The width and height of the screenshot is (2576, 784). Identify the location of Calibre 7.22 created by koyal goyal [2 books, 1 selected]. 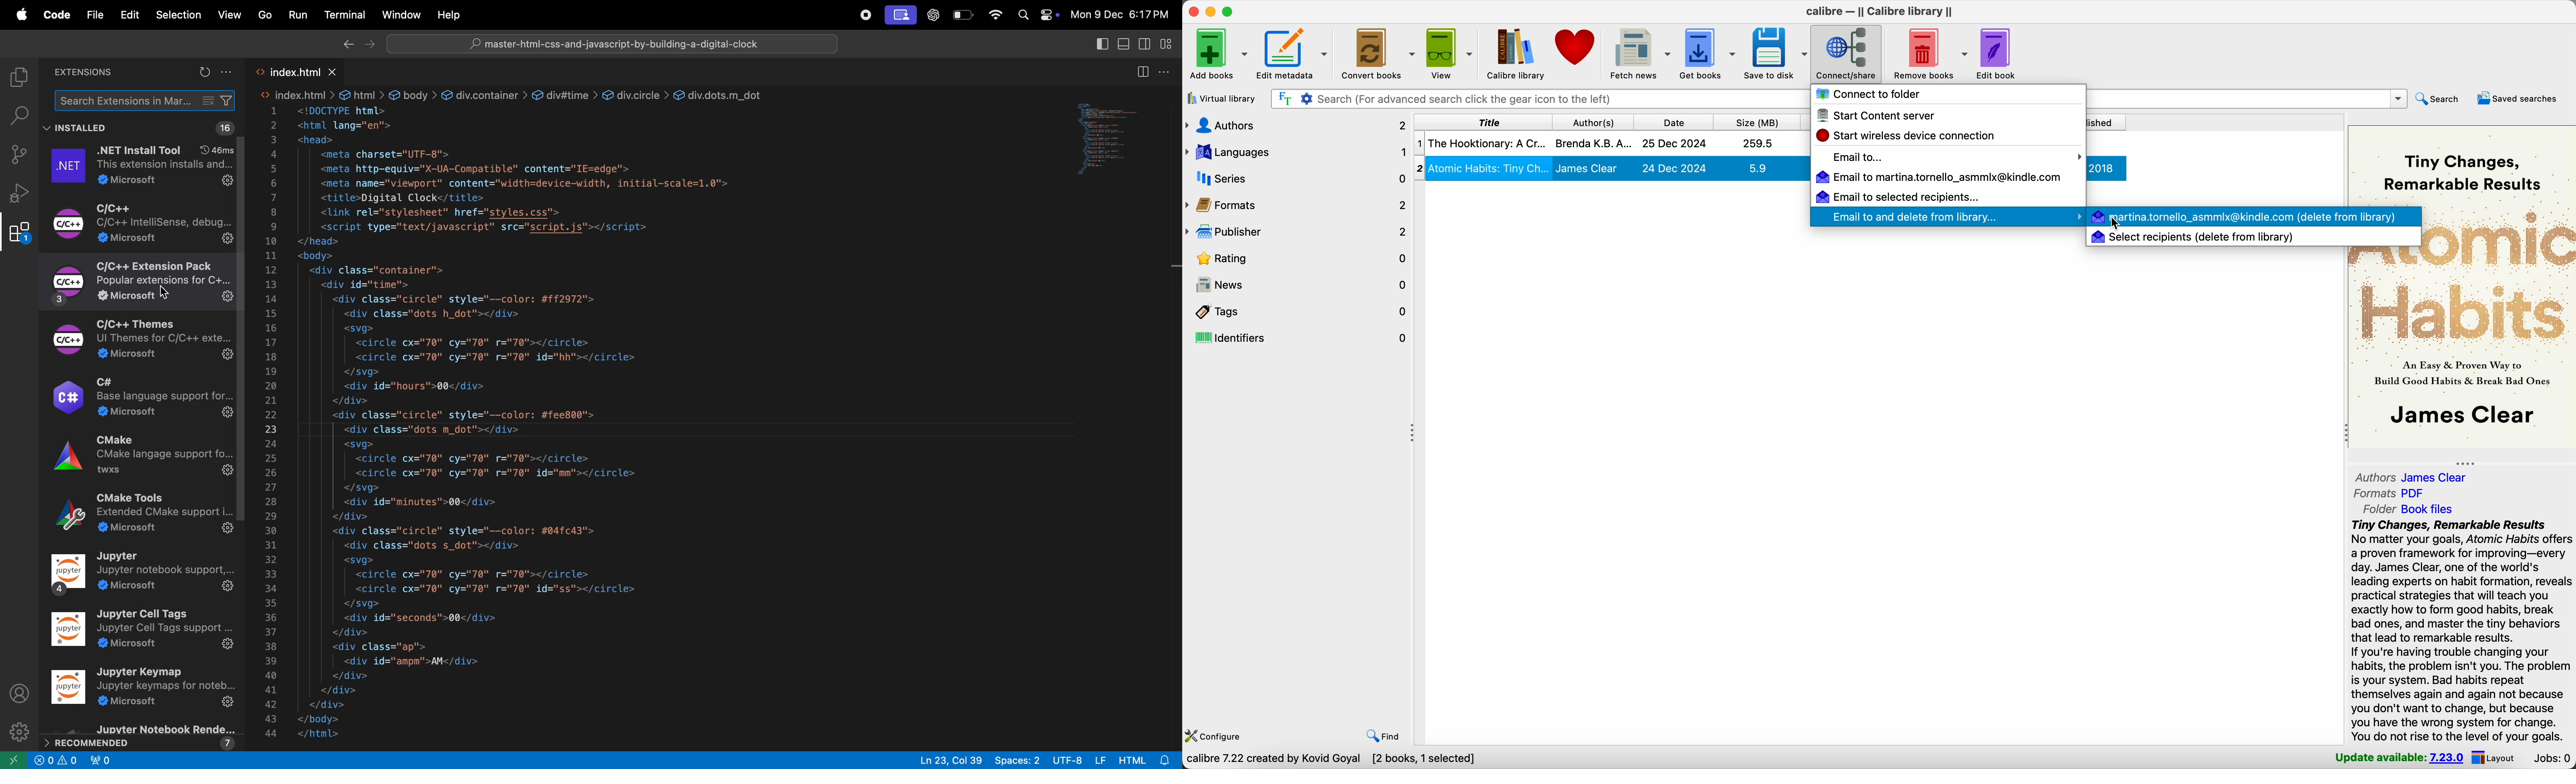
(1335, 759).